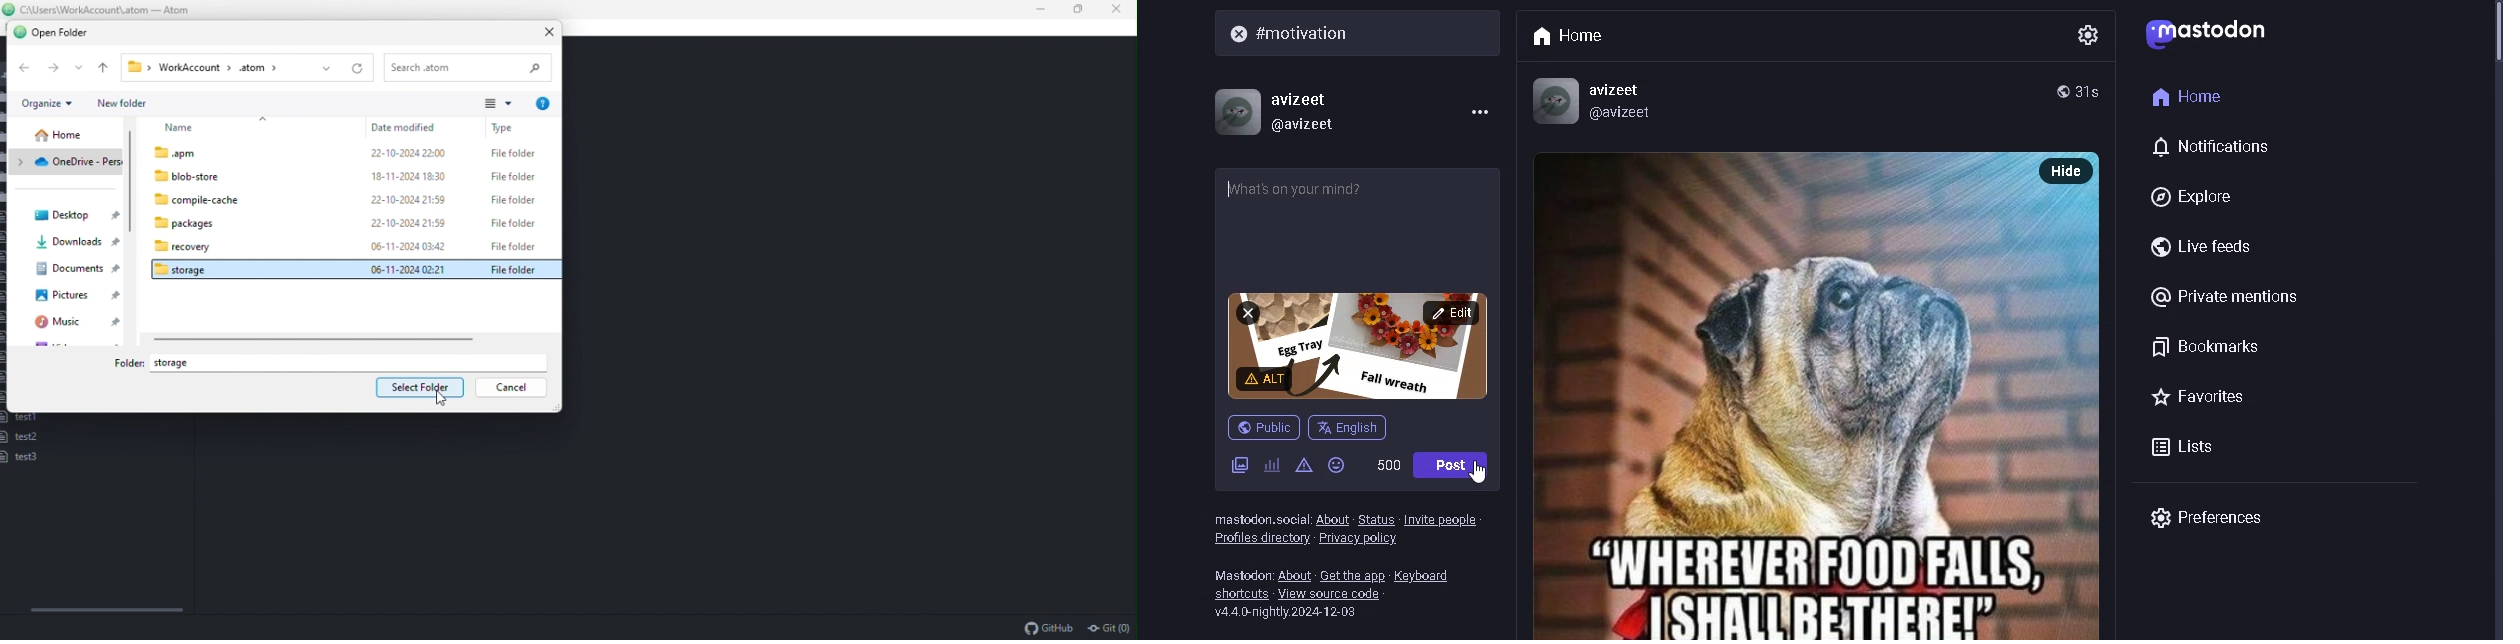 Image resolution: width=2520 pixels, height=644 pixels. I want to click on invite people, so click(1441, 518).